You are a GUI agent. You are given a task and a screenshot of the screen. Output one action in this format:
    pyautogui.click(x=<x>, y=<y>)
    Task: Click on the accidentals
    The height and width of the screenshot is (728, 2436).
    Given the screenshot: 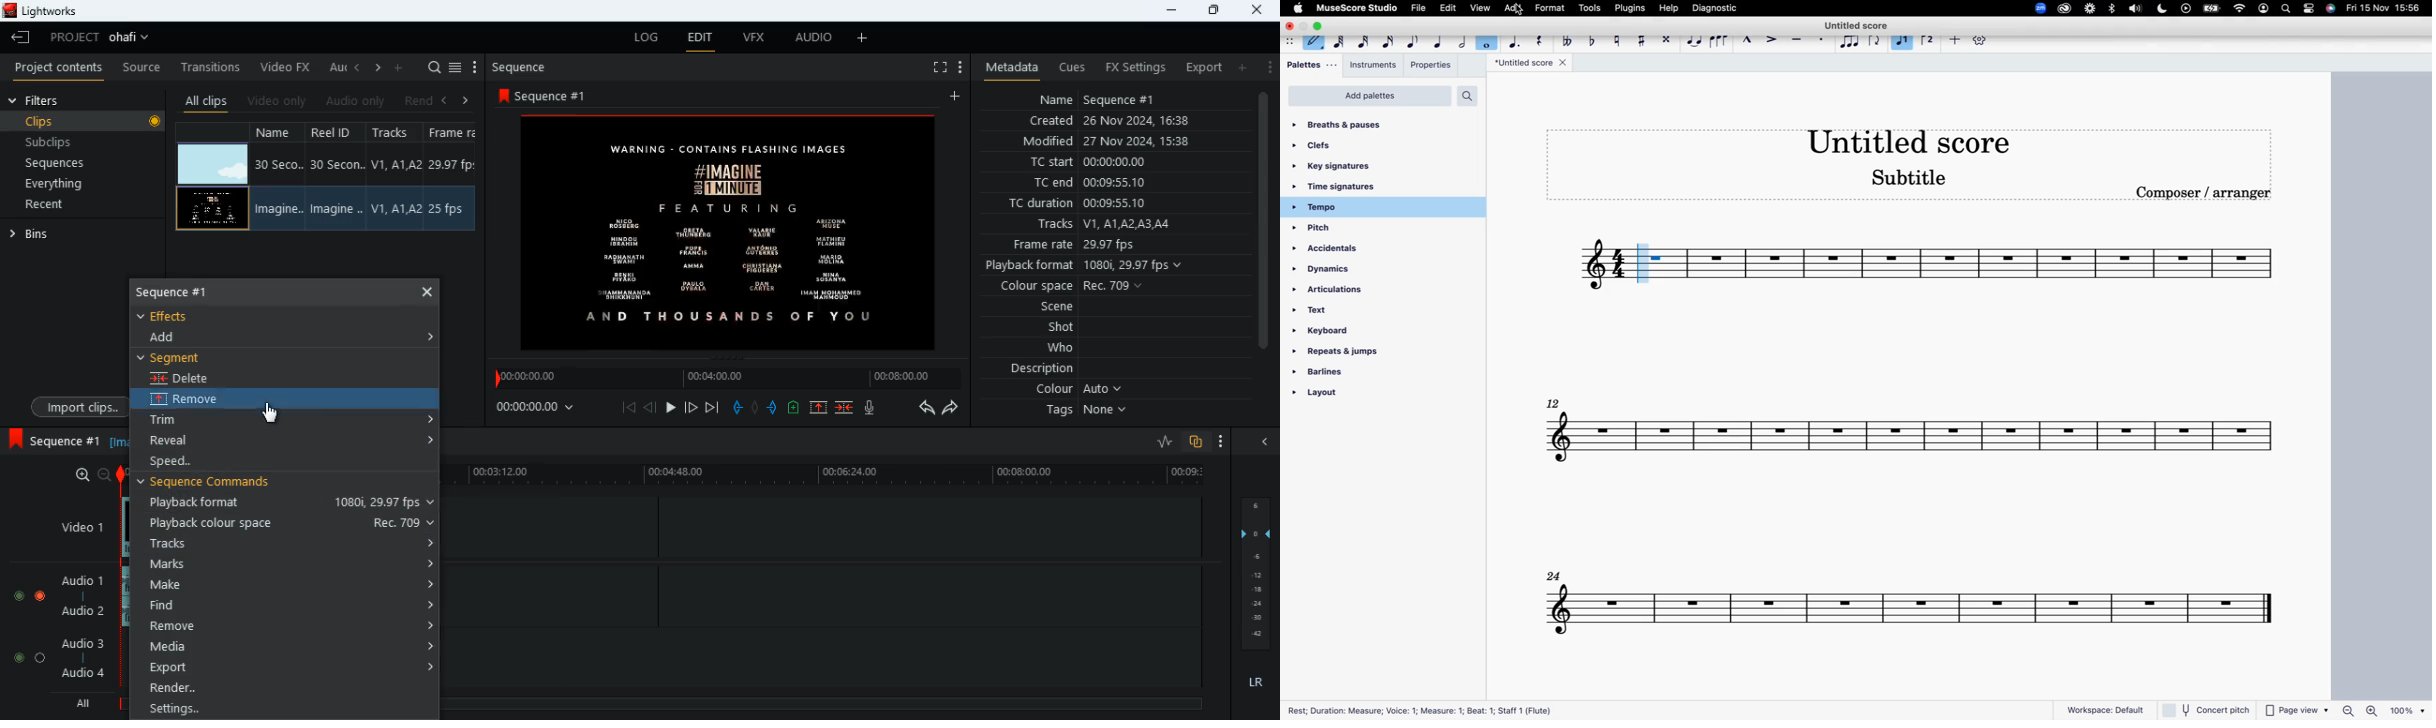 What is the action you would take?
    pyautogui.click(x=1334, y=248)
    